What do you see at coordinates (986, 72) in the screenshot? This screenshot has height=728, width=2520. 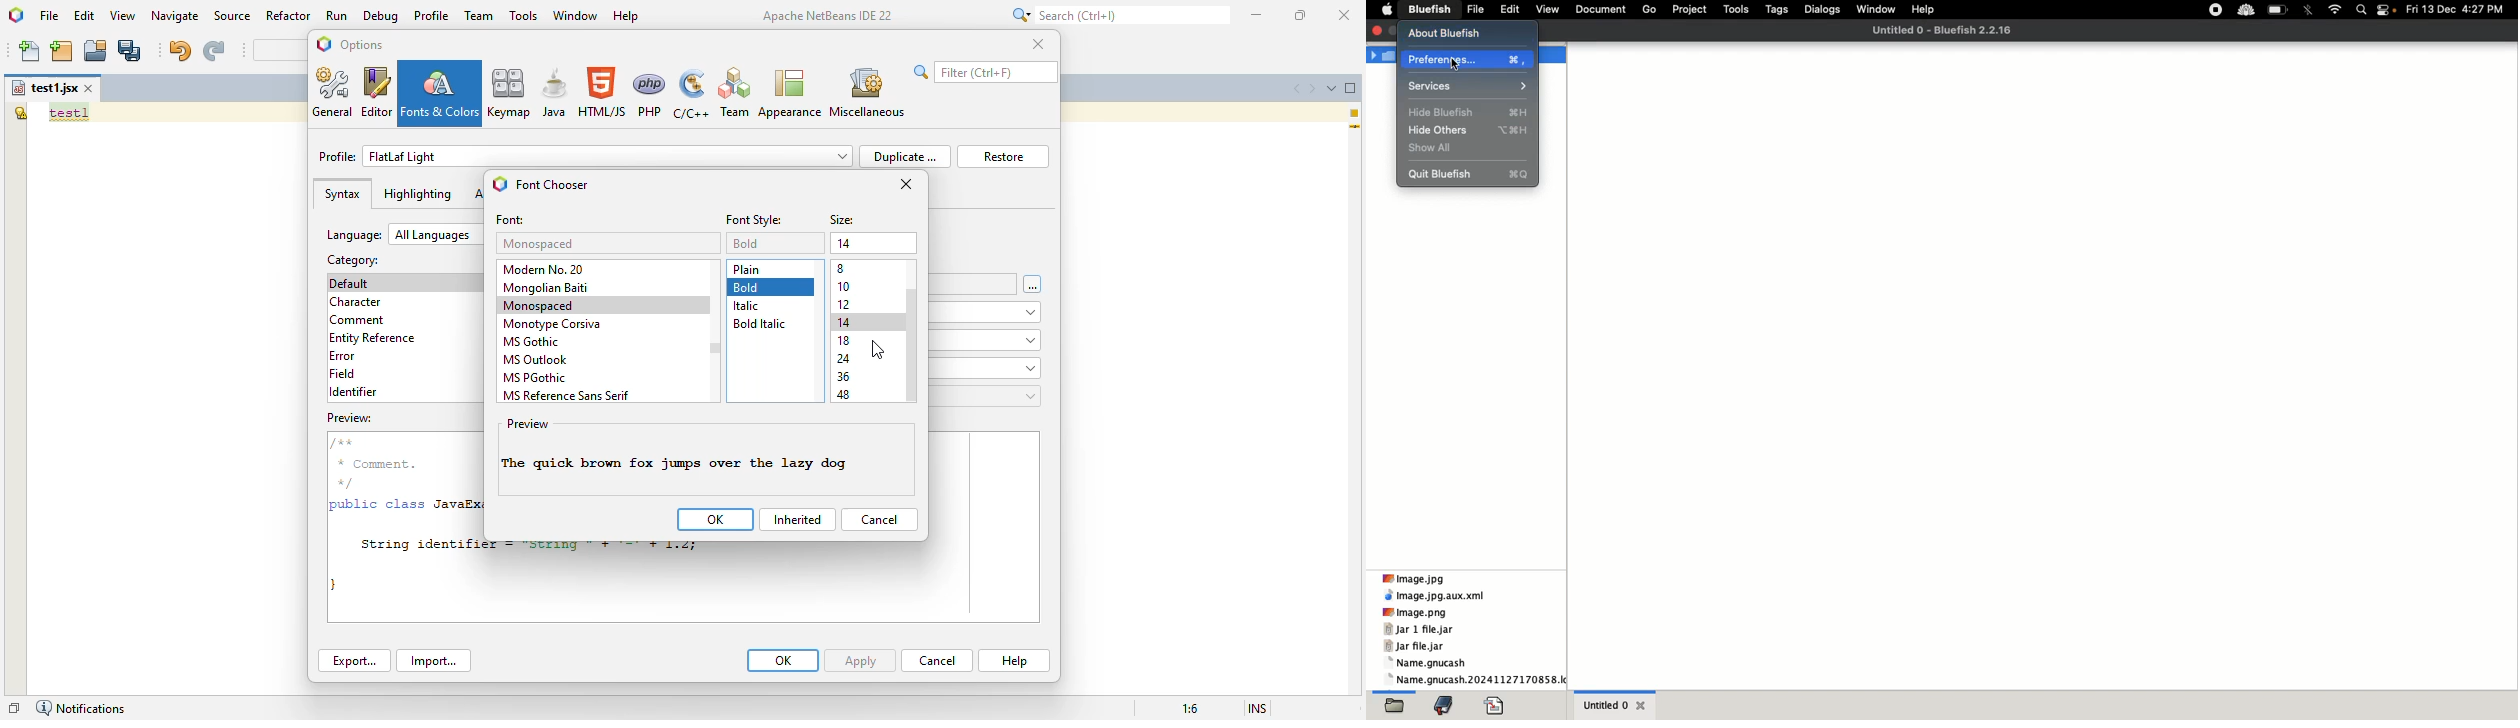 I see `search` at bounding box center [986, 72].